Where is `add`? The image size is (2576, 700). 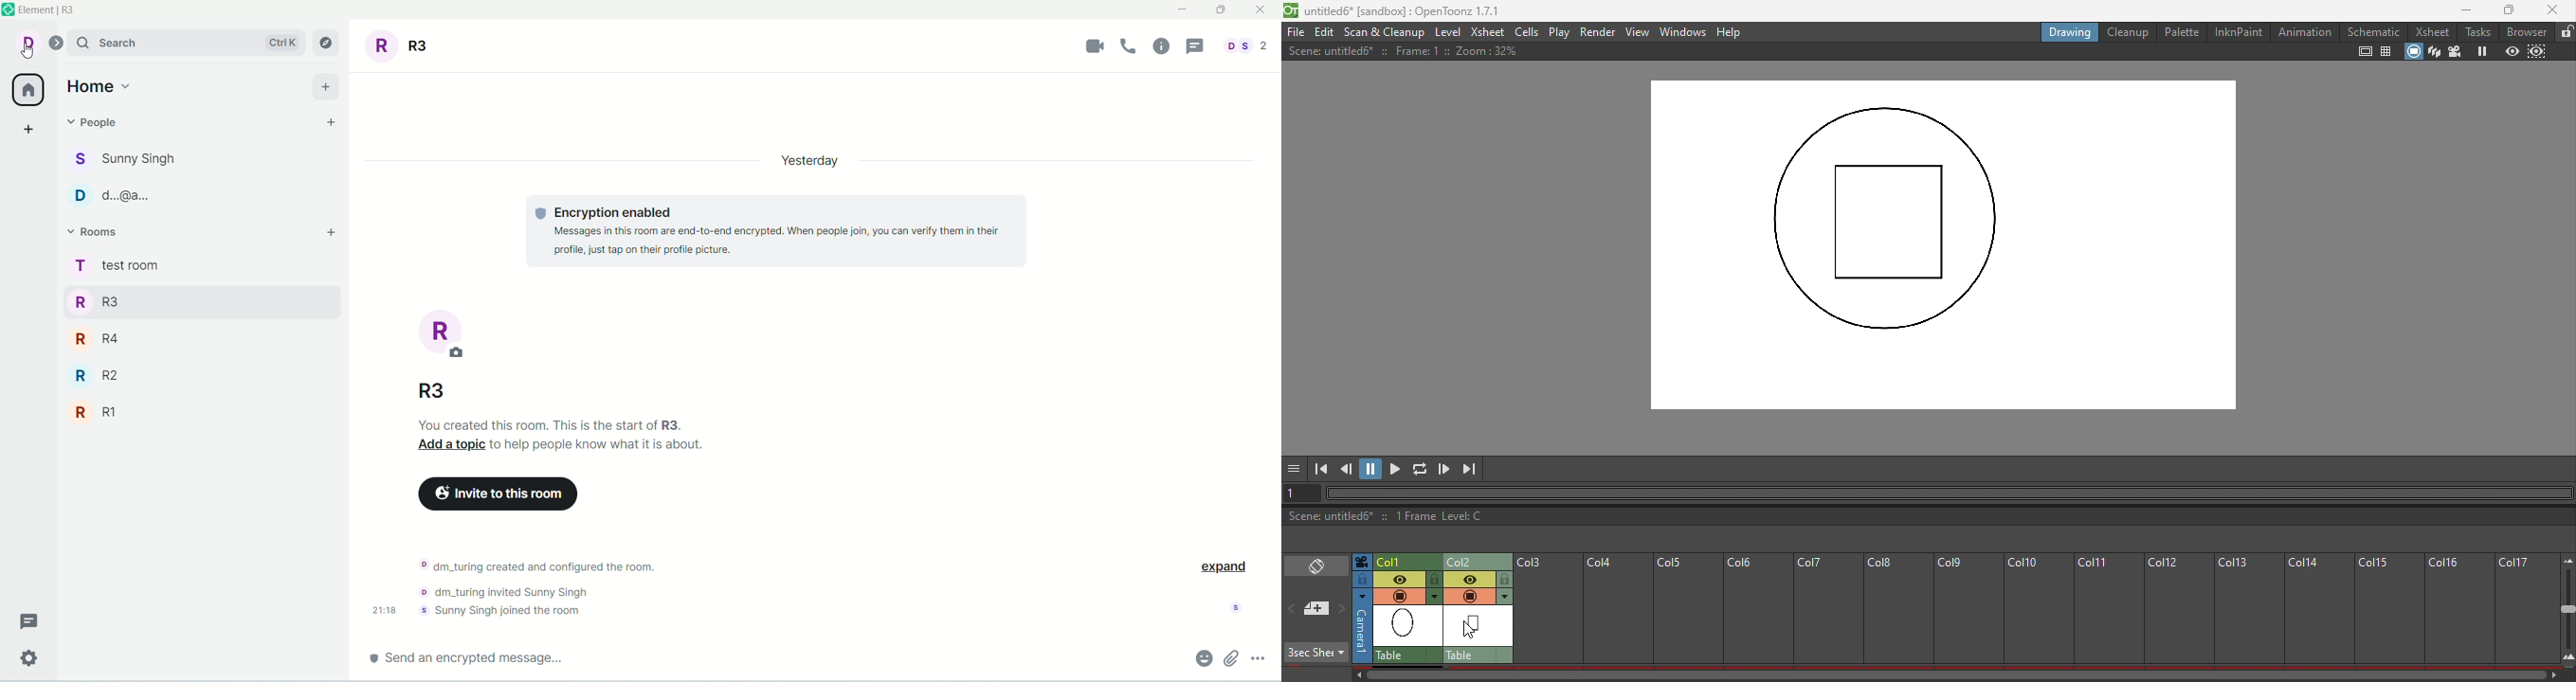
add is located at coordinates (329, 232).